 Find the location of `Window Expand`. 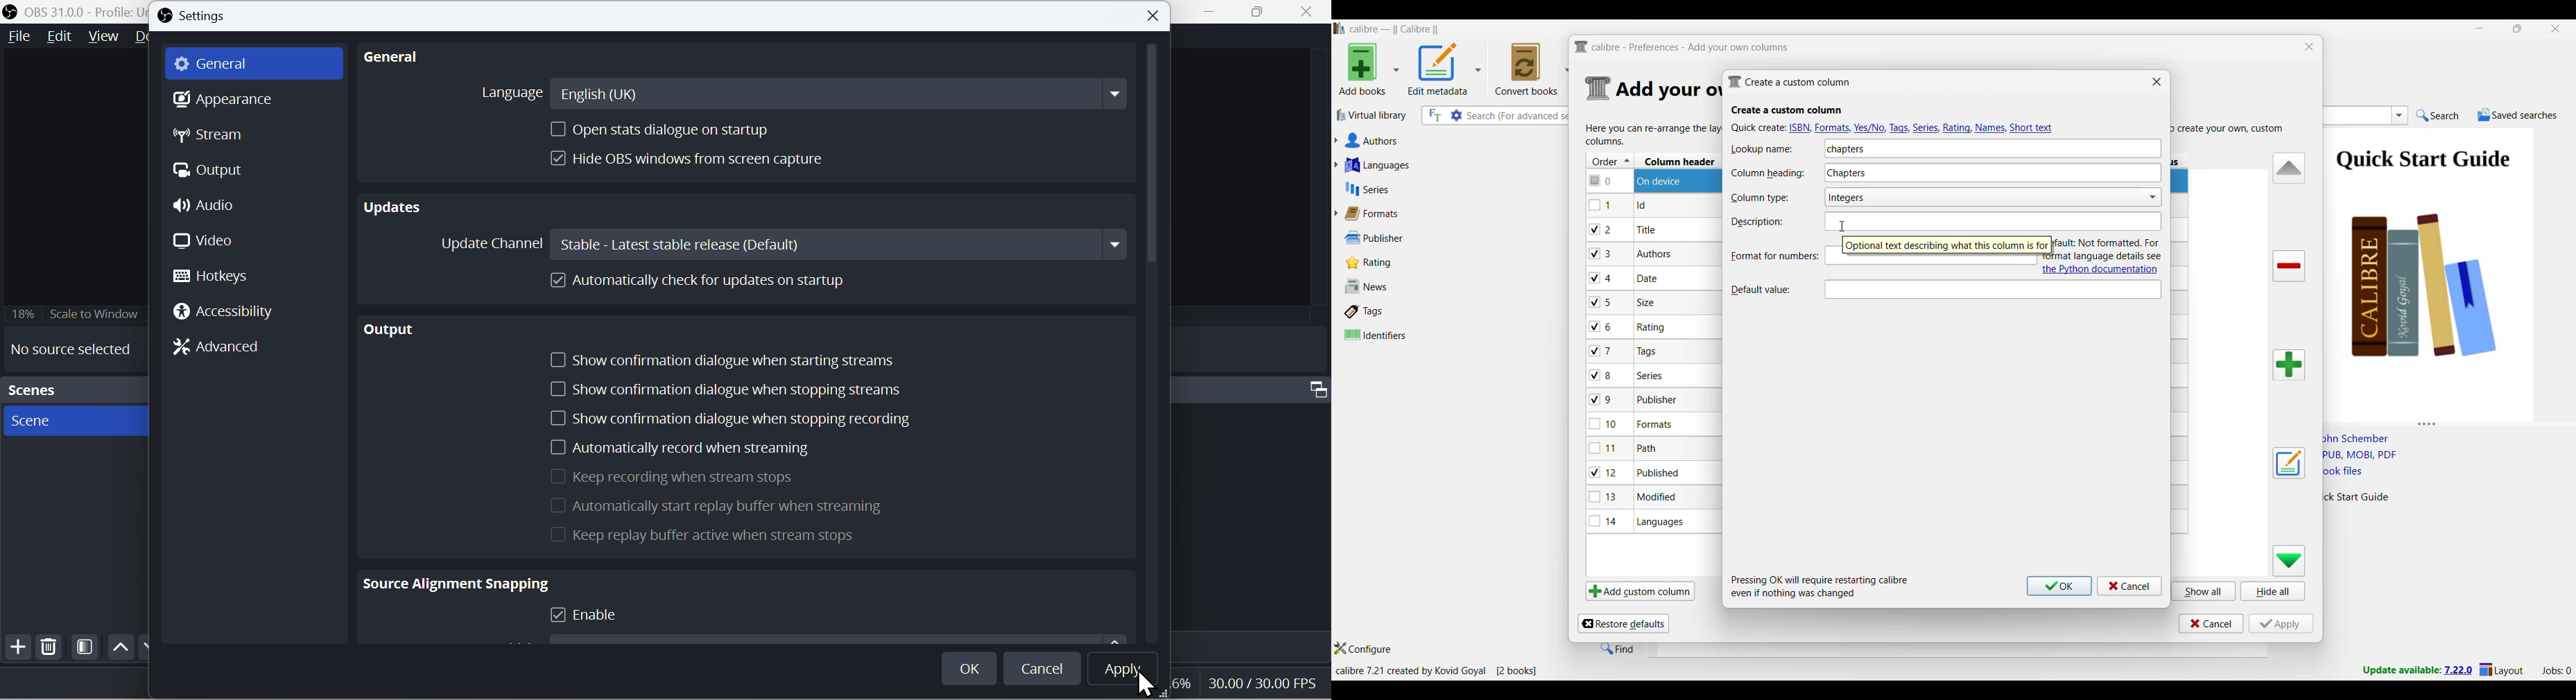

Window Expand is located at coordinates (1261, 12).